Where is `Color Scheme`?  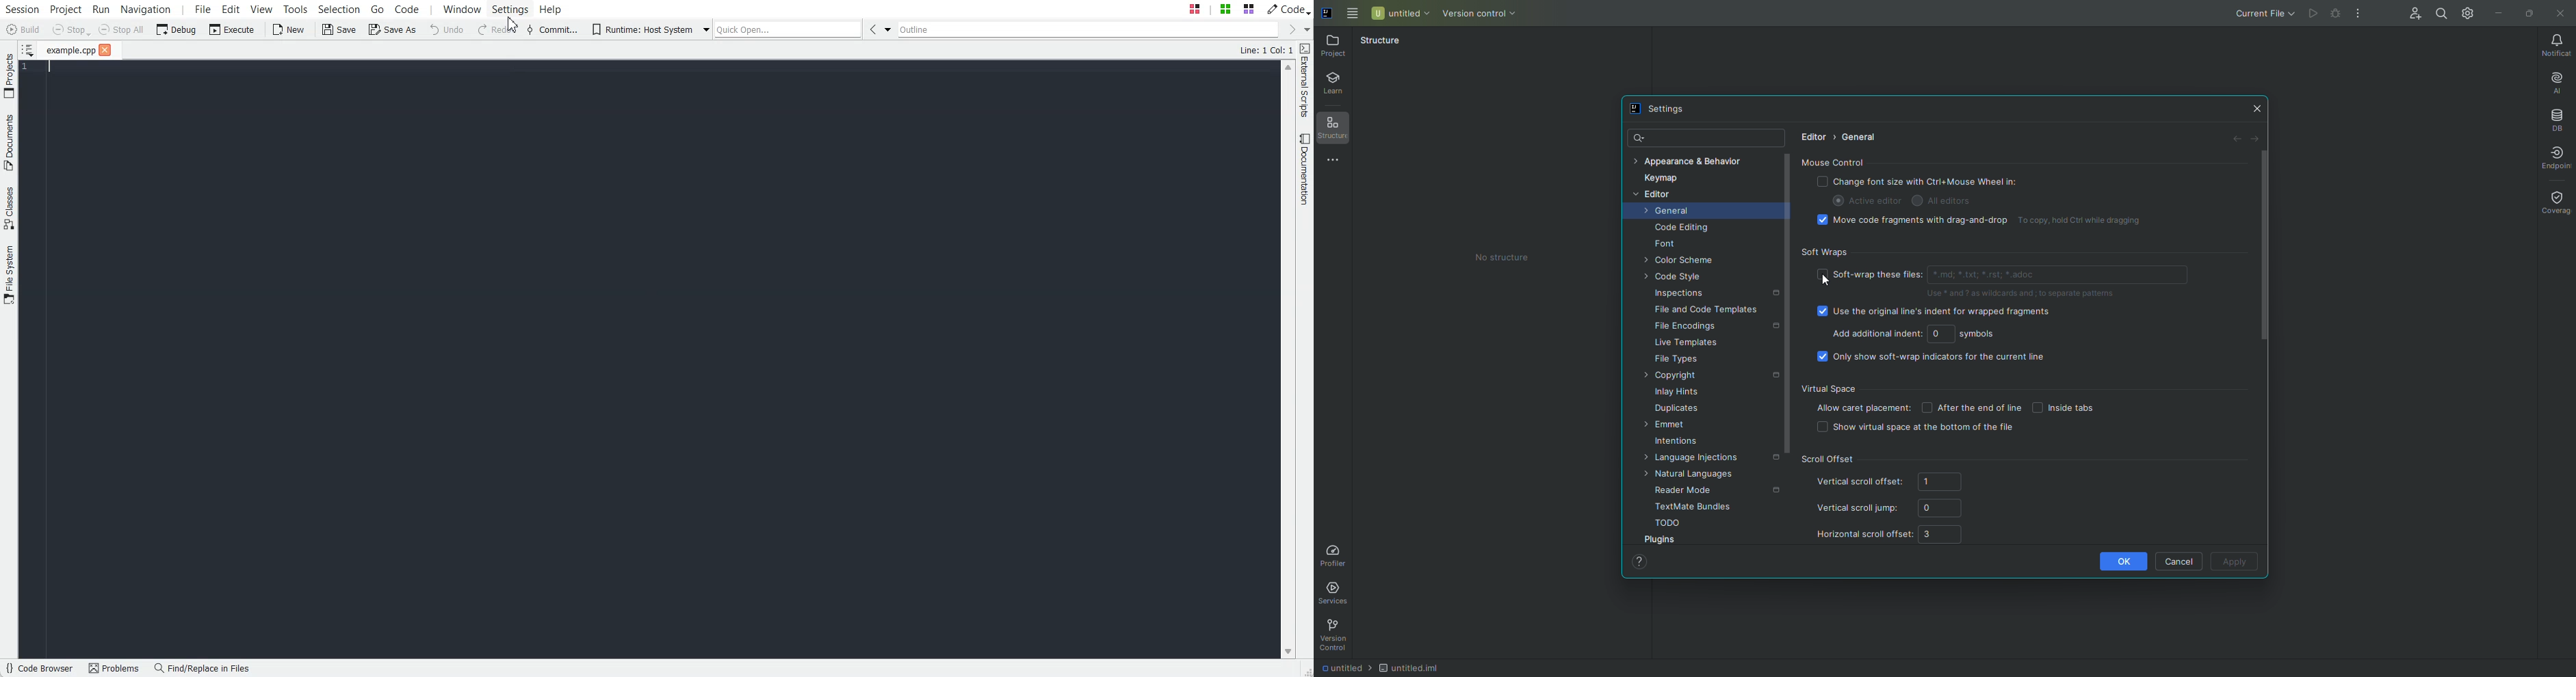
Color Scheme is located at coordinates (1684, 262).